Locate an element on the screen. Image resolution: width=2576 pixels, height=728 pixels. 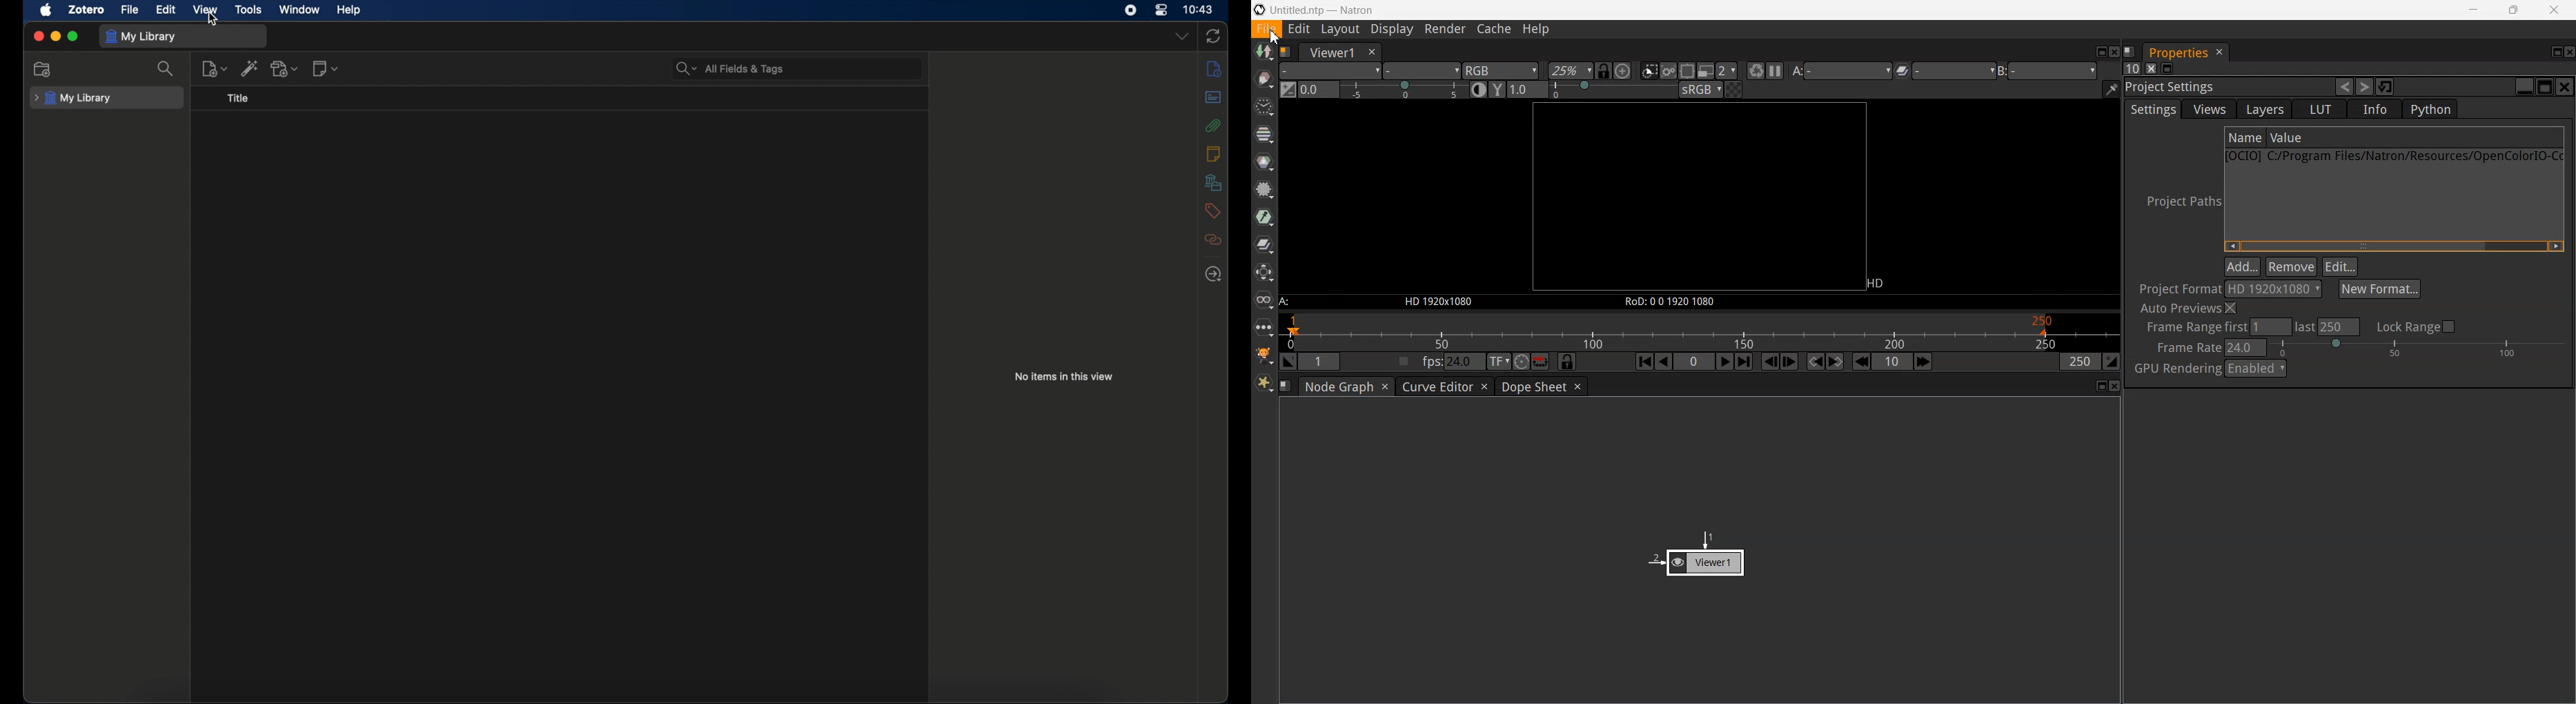
my library is located at coordinates (73, 98).